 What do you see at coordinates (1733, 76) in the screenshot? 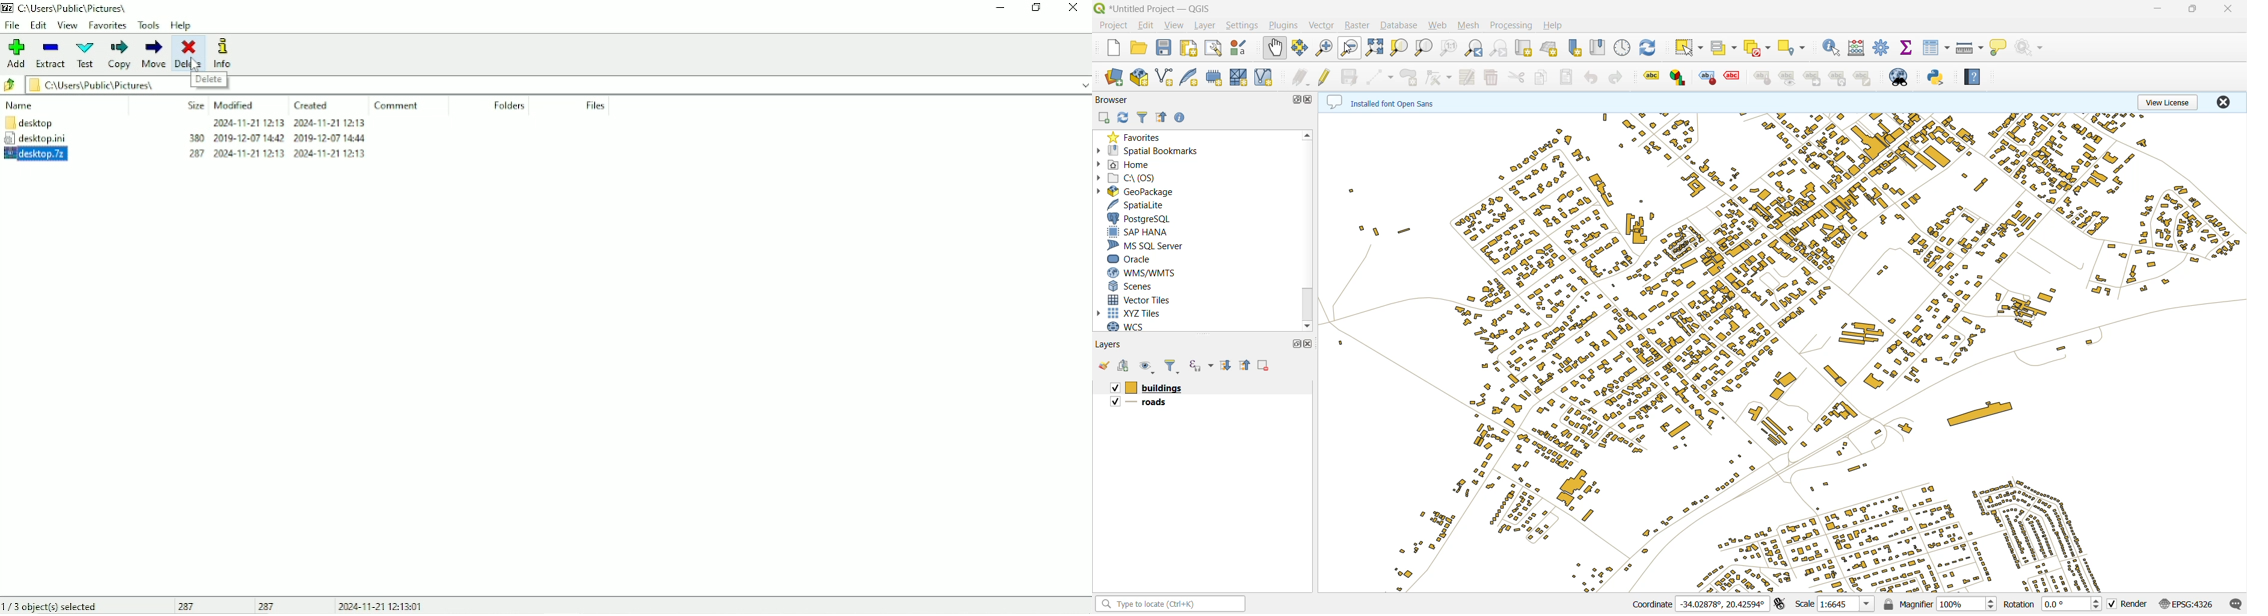
I see `label` at bounding box center [1733, 76].